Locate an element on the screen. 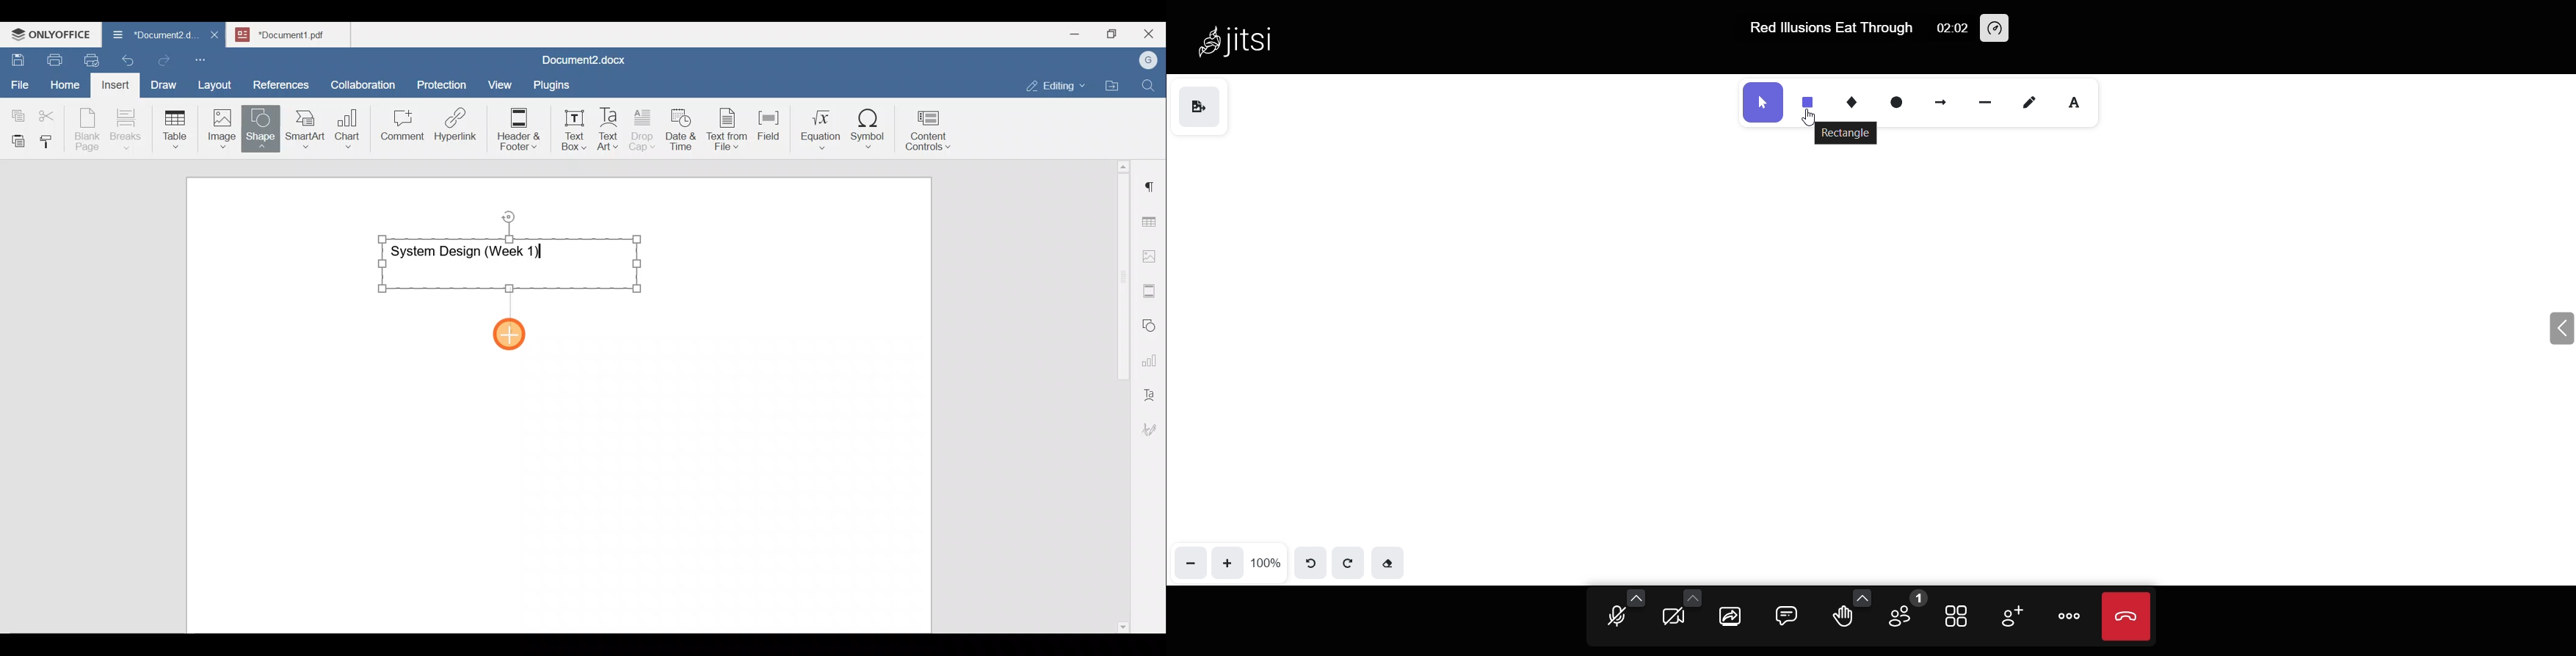 The height and width of the screenshot is (672, 2576). redo is located at coordinates (1349, 562).